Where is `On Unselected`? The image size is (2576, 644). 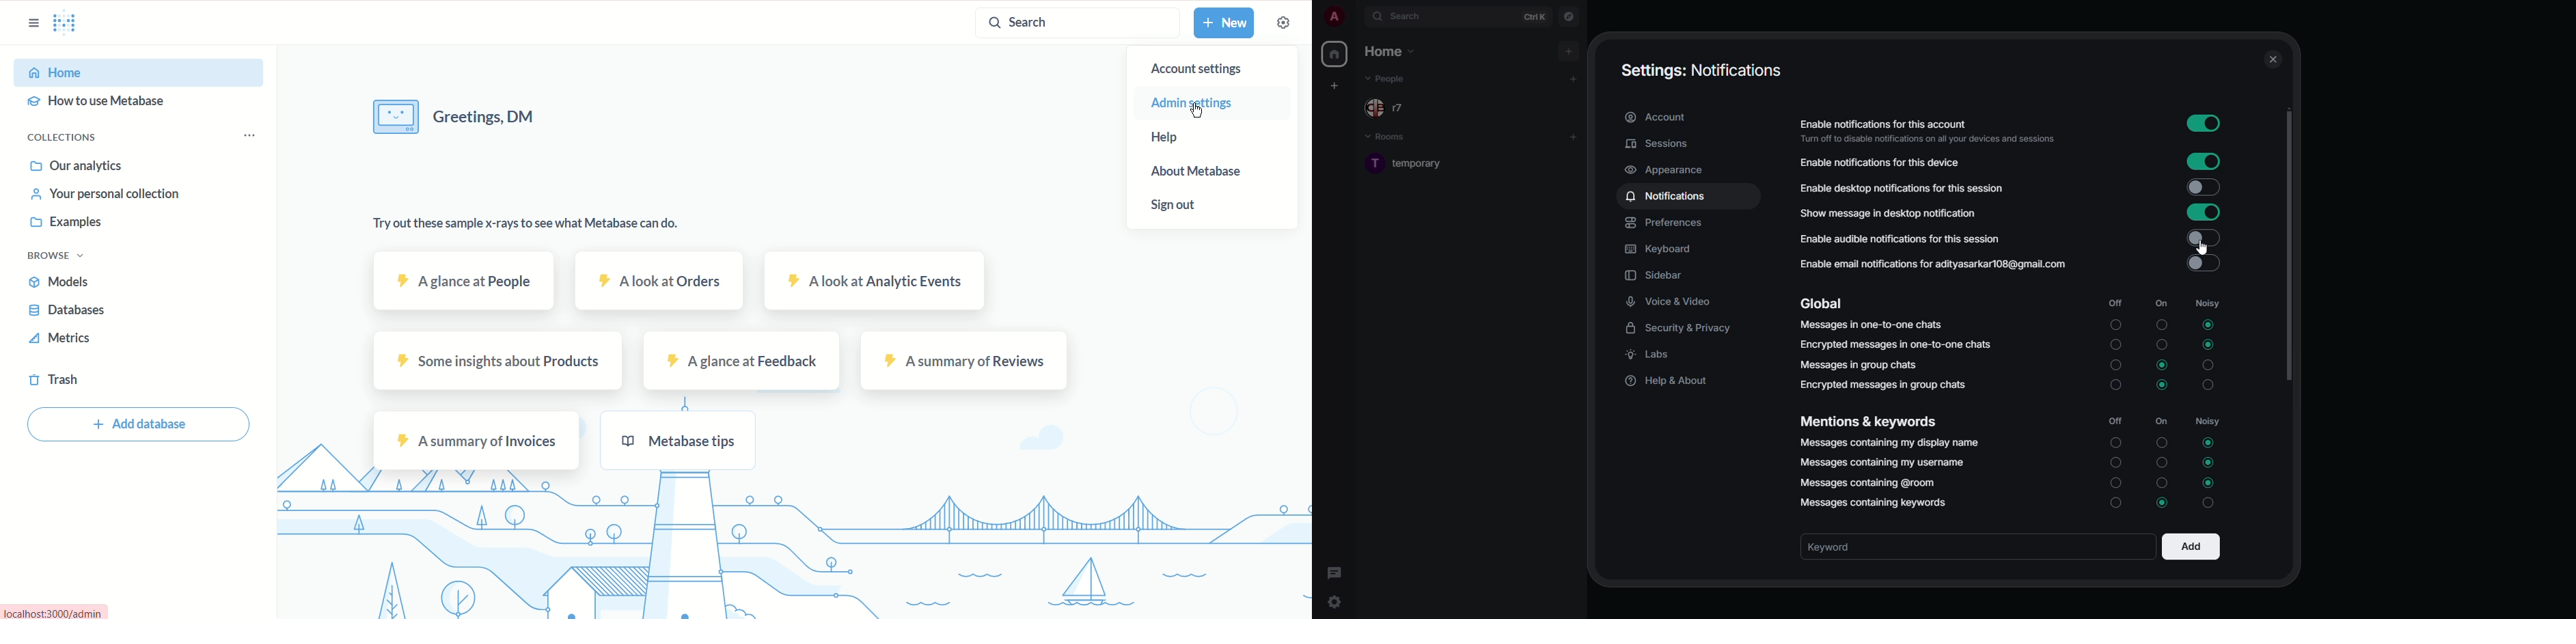
On Unselected is located at coordinates (2162, 346).